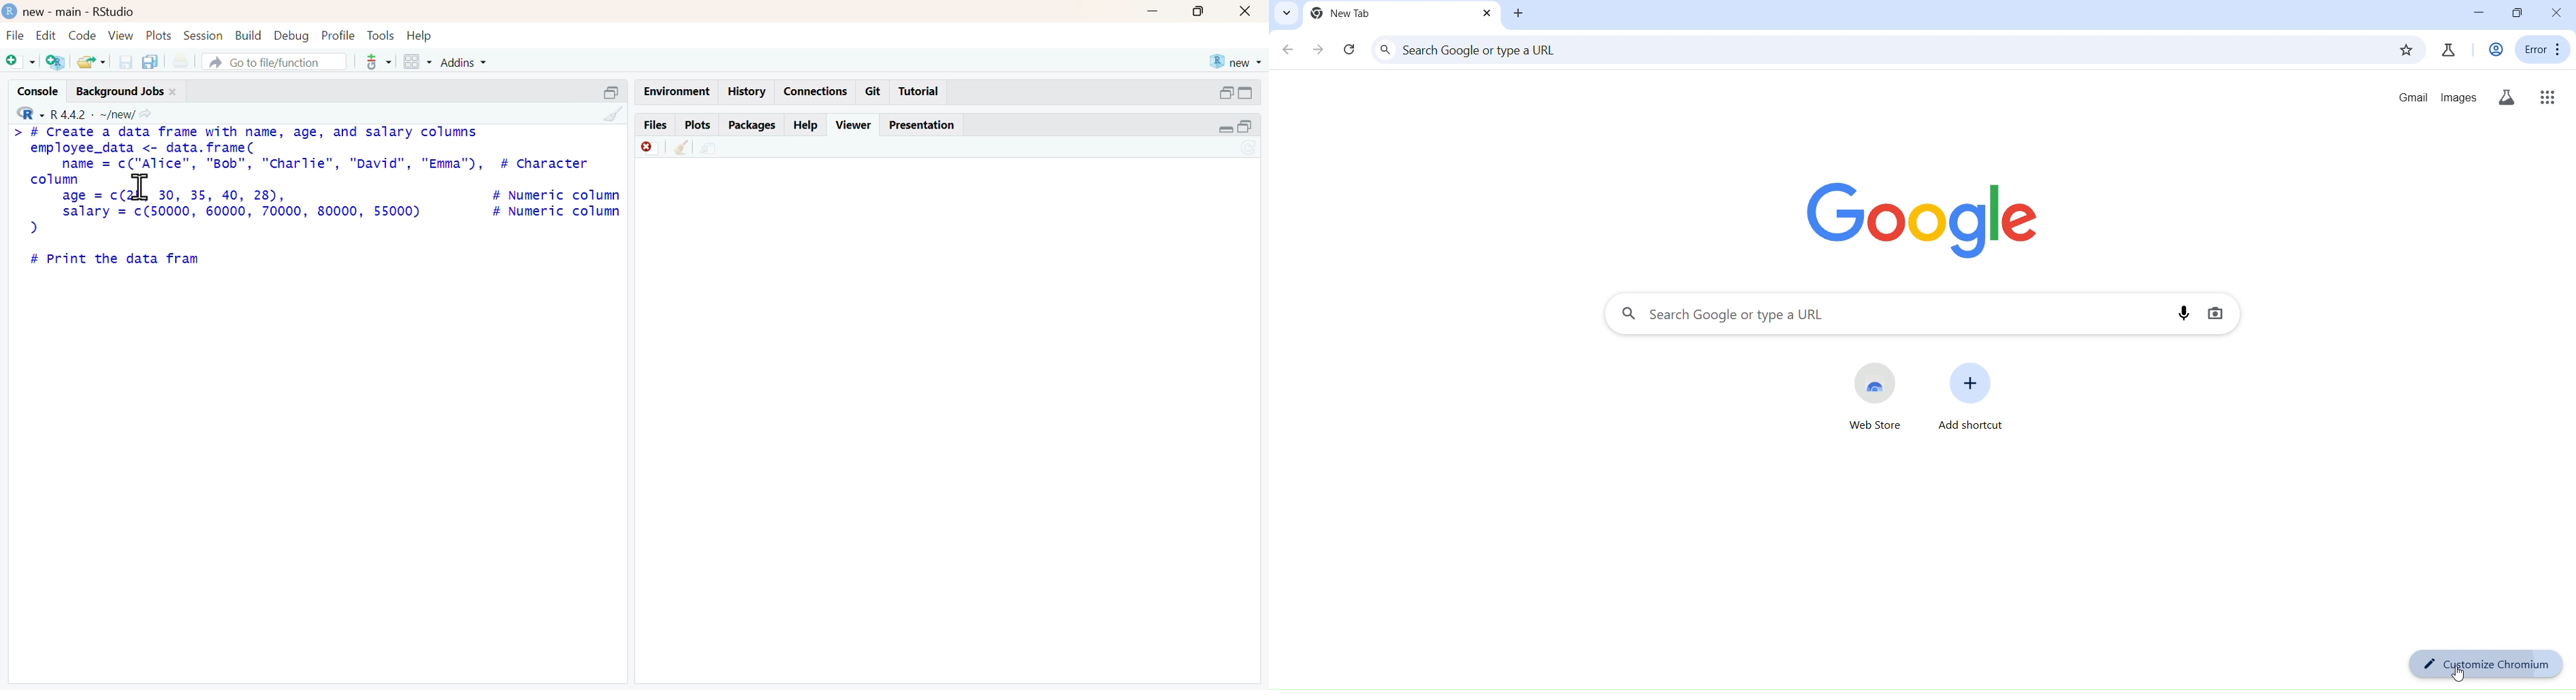  I want to click on close, so click(2557, 12).